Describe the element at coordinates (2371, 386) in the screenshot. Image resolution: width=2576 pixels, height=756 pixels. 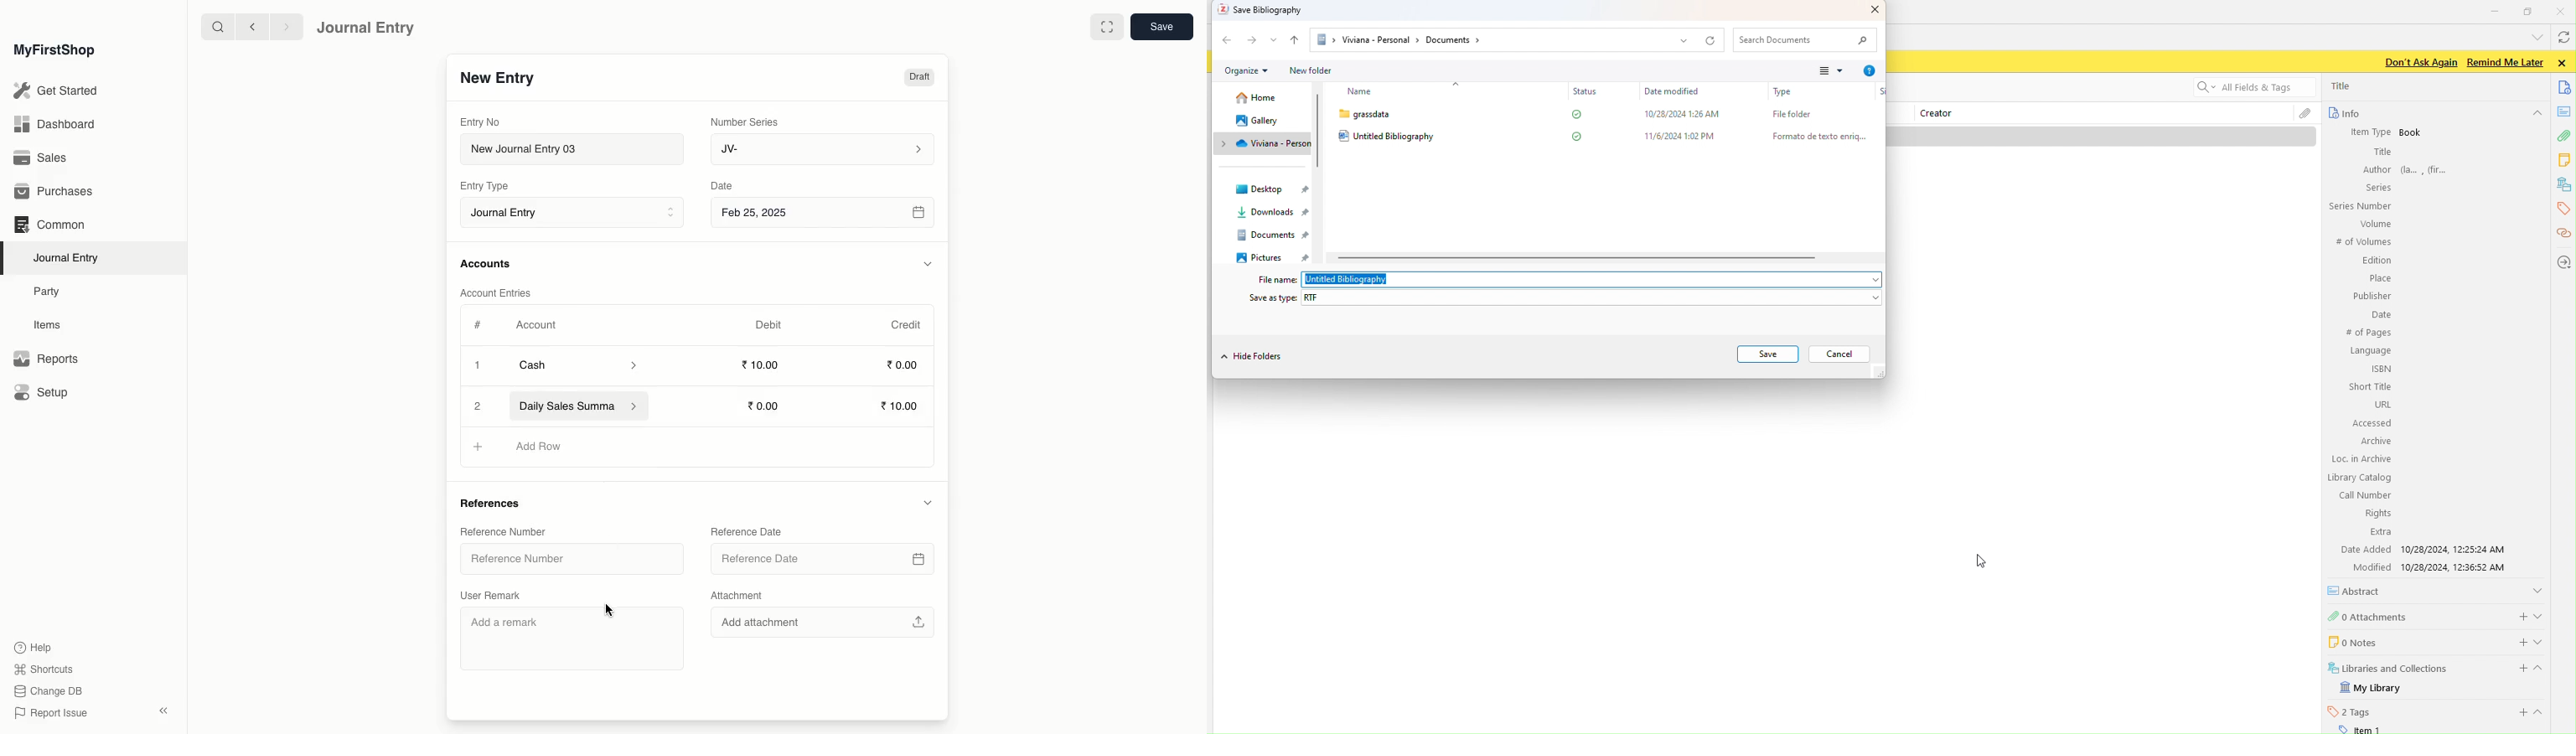
I see `Short Title` at that location.